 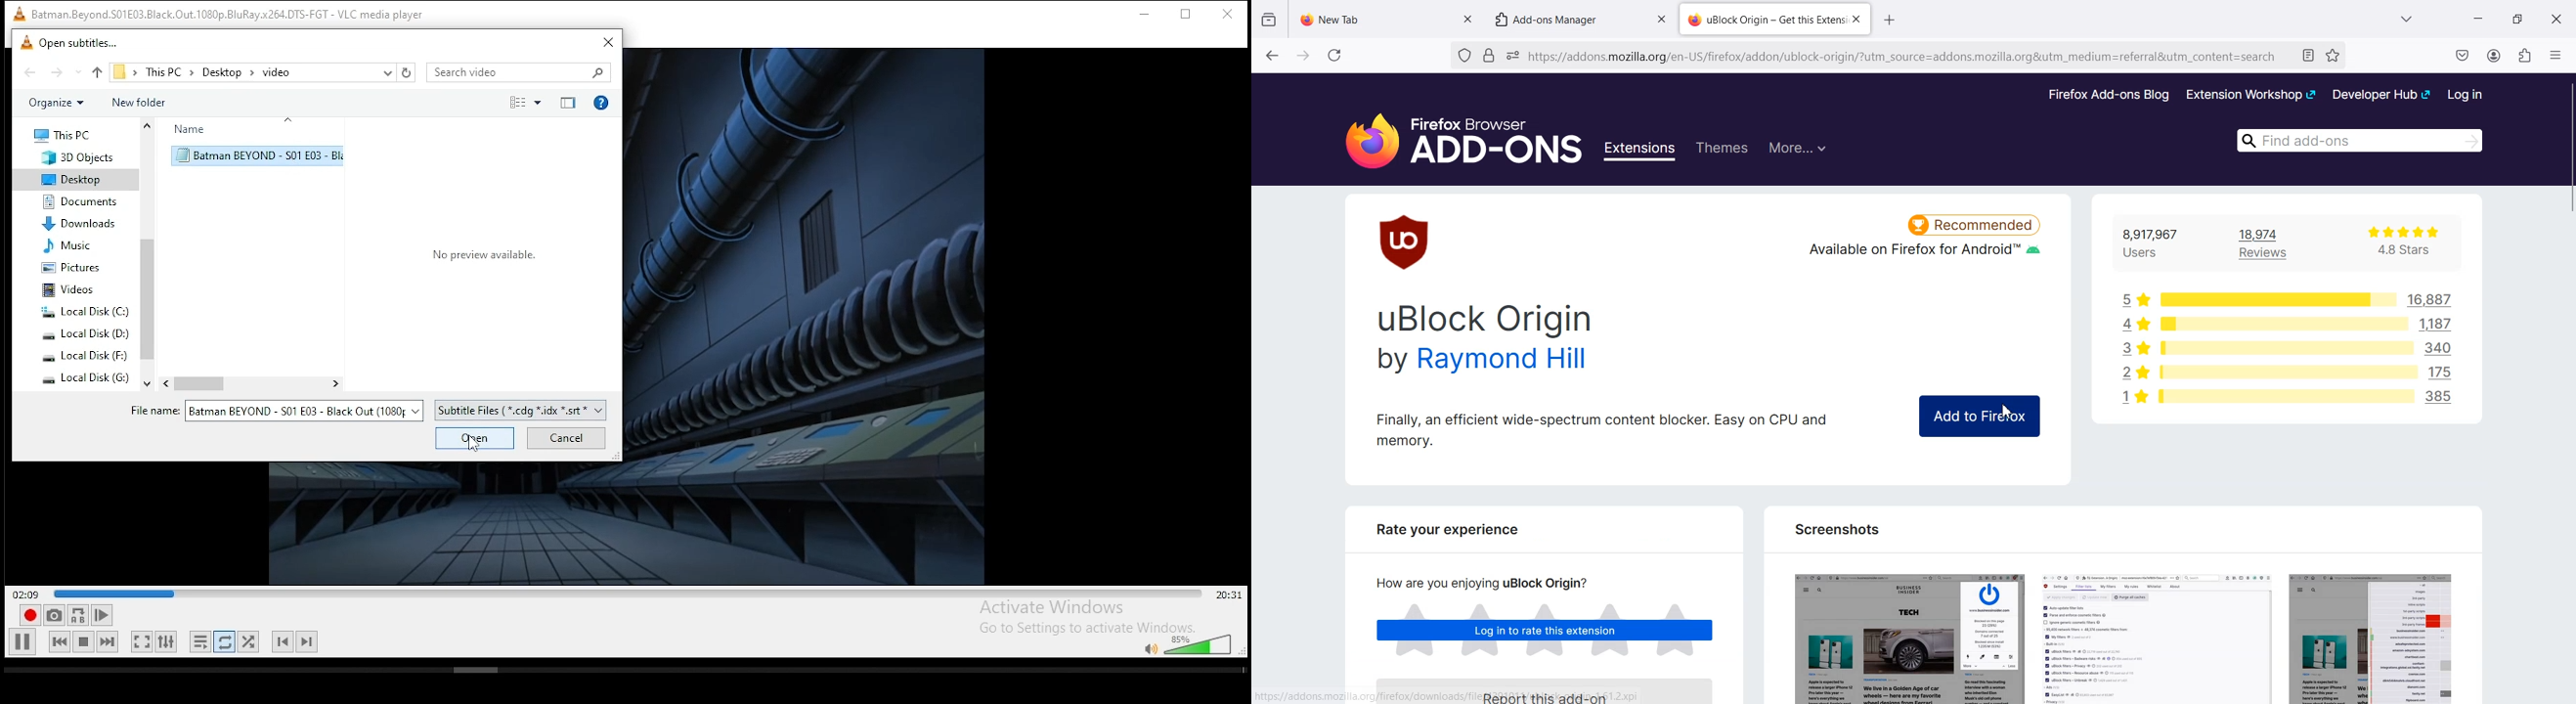 What do you see at coordinates (83, 378) in the screenshot?
I see `system drive 4` at bounding box center [83, 378].